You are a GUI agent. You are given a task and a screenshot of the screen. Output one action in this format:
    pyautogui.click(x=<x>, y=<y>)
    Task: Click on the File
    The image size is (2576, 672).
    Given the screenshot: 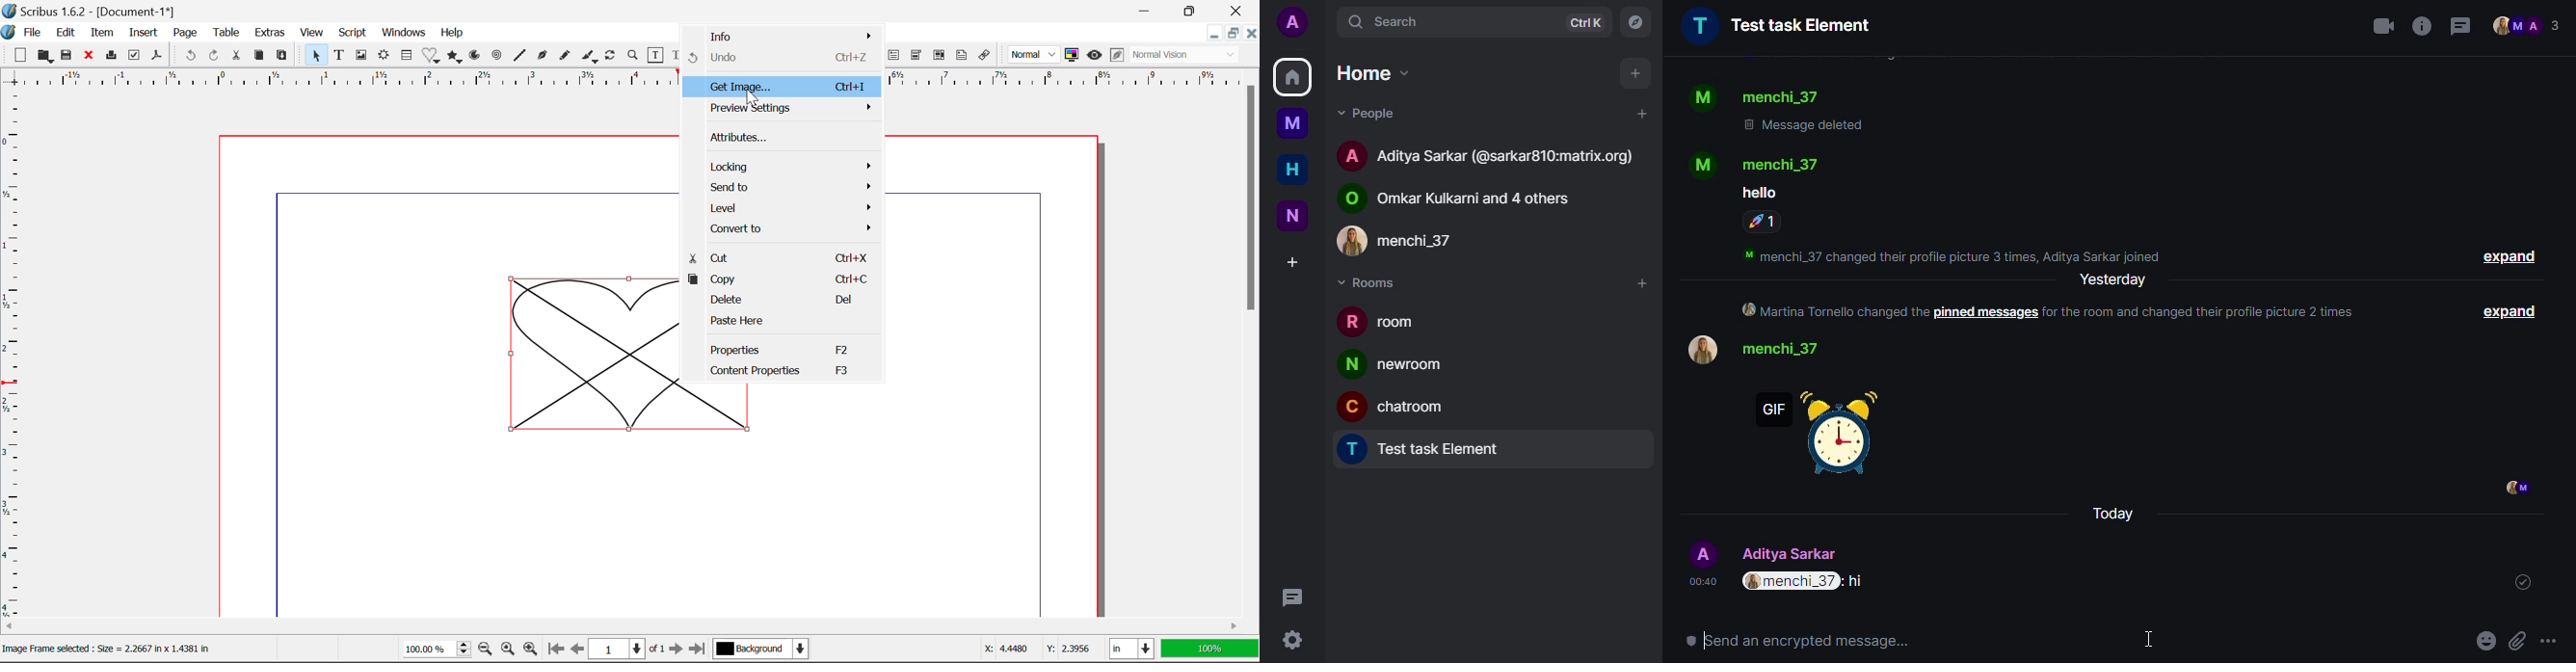 What is the action you would take?
    pyautogui.click(x=33, y=33)
    